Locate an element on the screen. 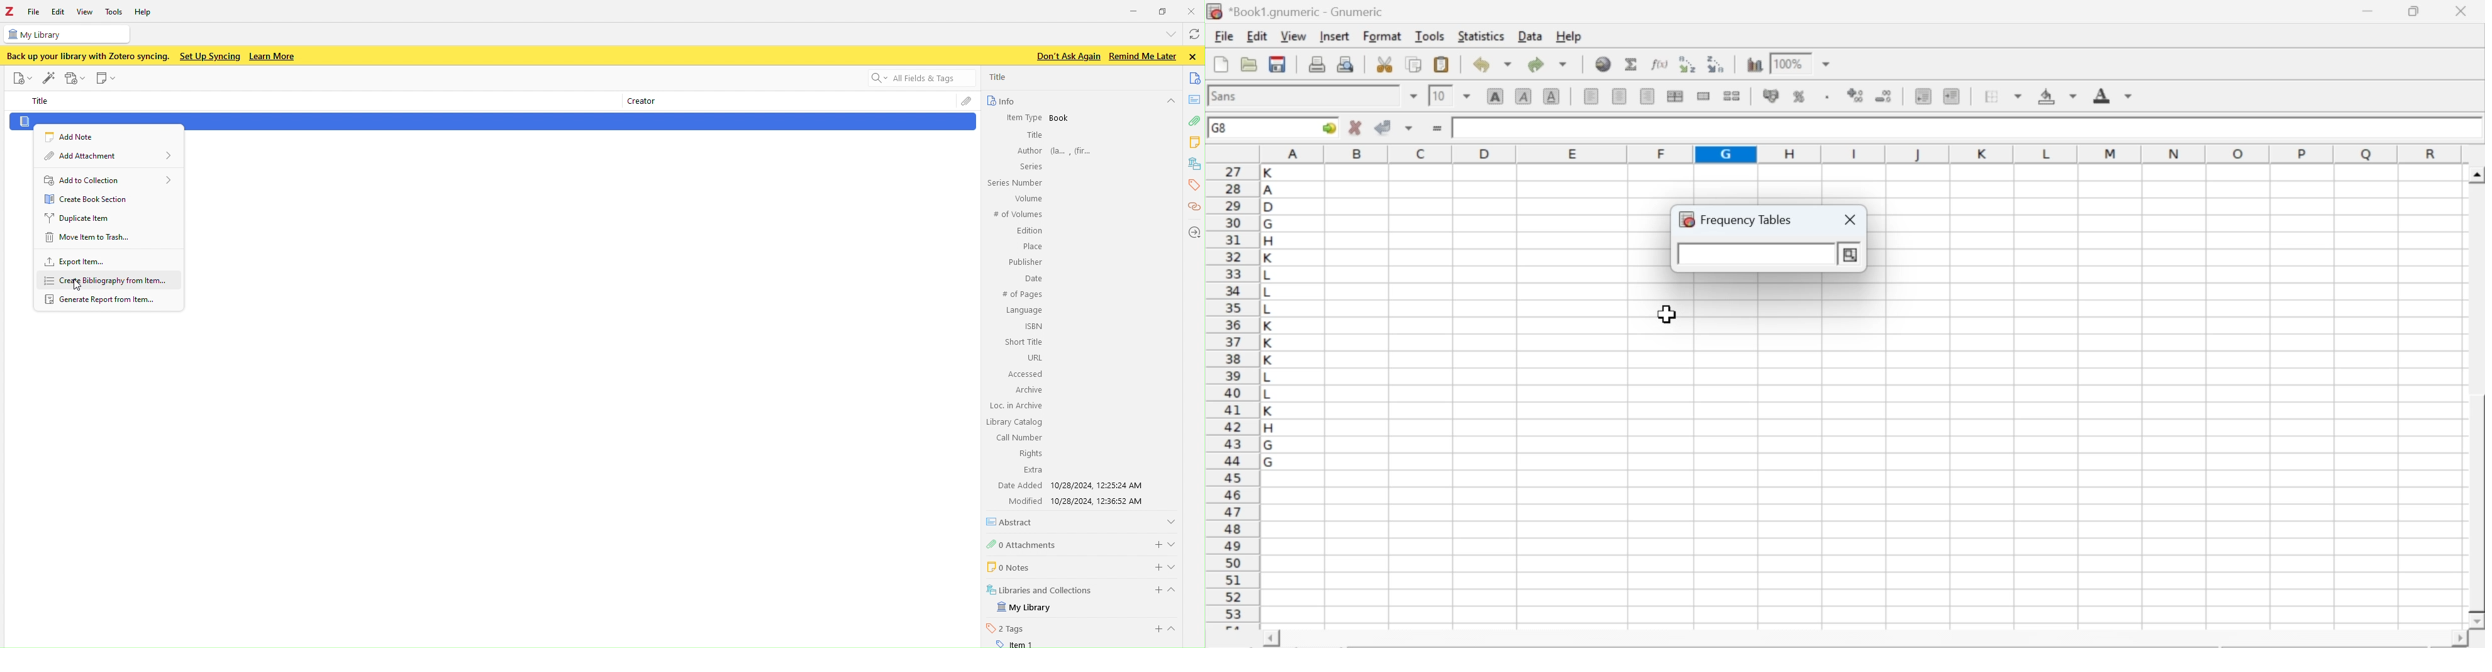 This screenshot has height=672, width=2492. redo is located at coordinates (1547, 64).